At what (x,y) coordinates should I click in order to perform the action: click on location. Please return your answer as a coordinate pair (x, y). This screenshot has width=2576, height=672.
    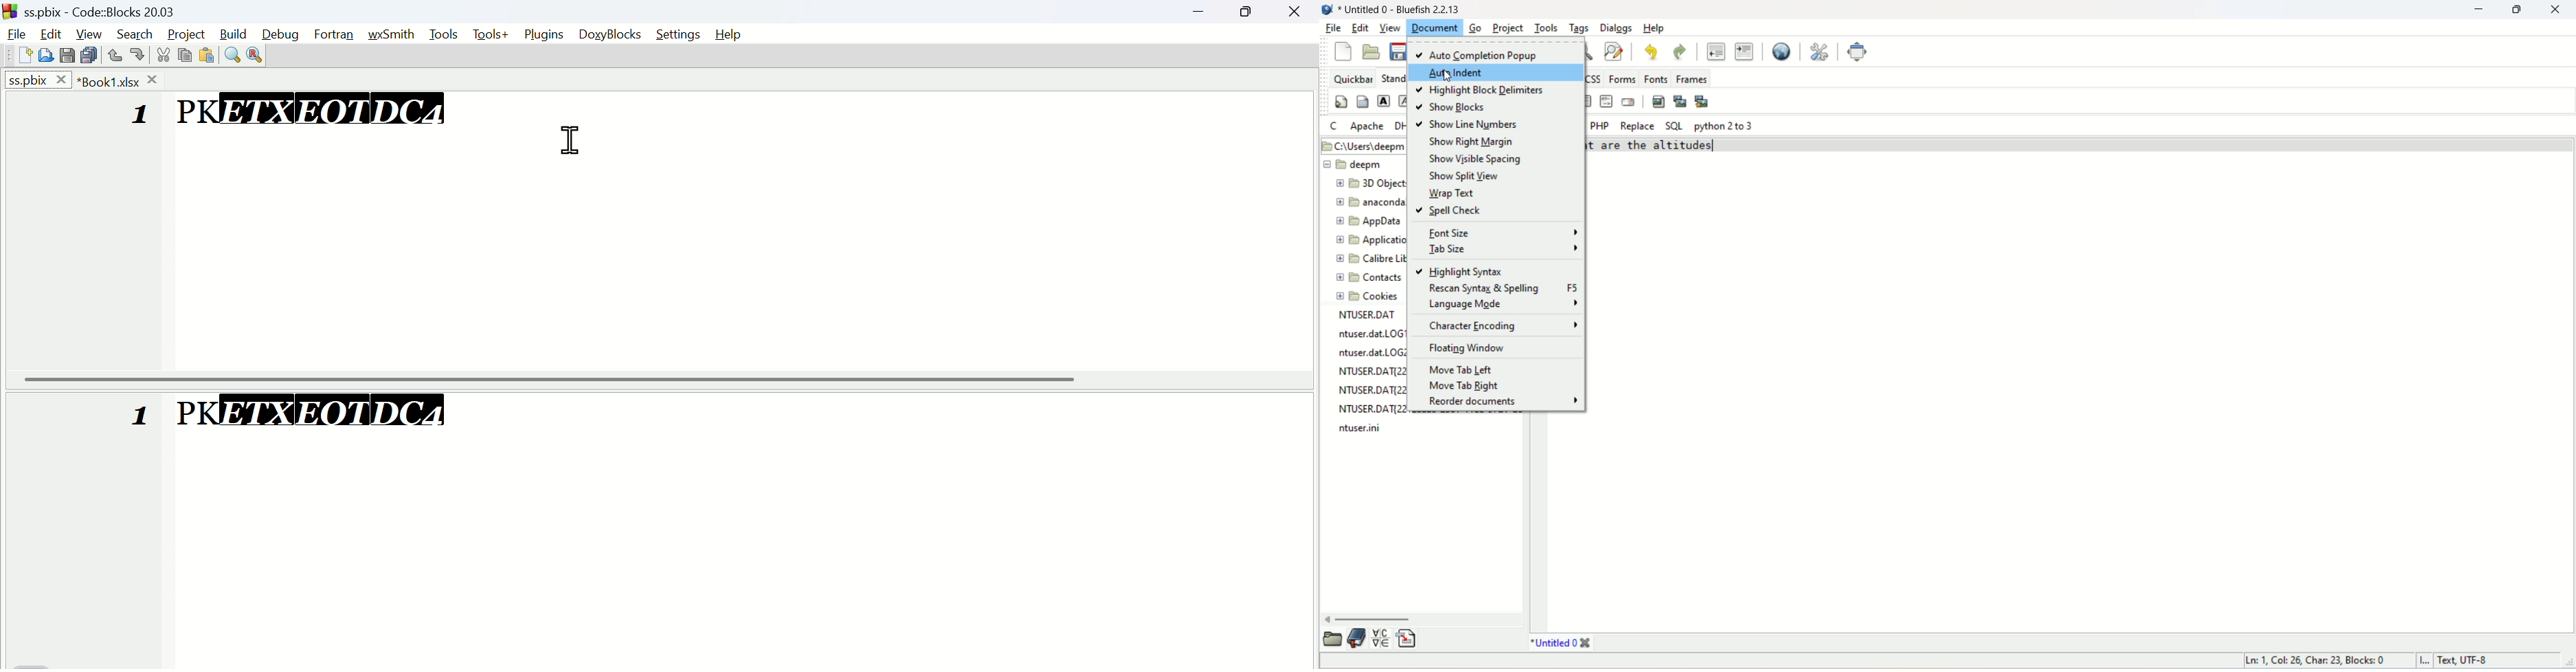
    Looking at the image, I should click on (1363, 145).